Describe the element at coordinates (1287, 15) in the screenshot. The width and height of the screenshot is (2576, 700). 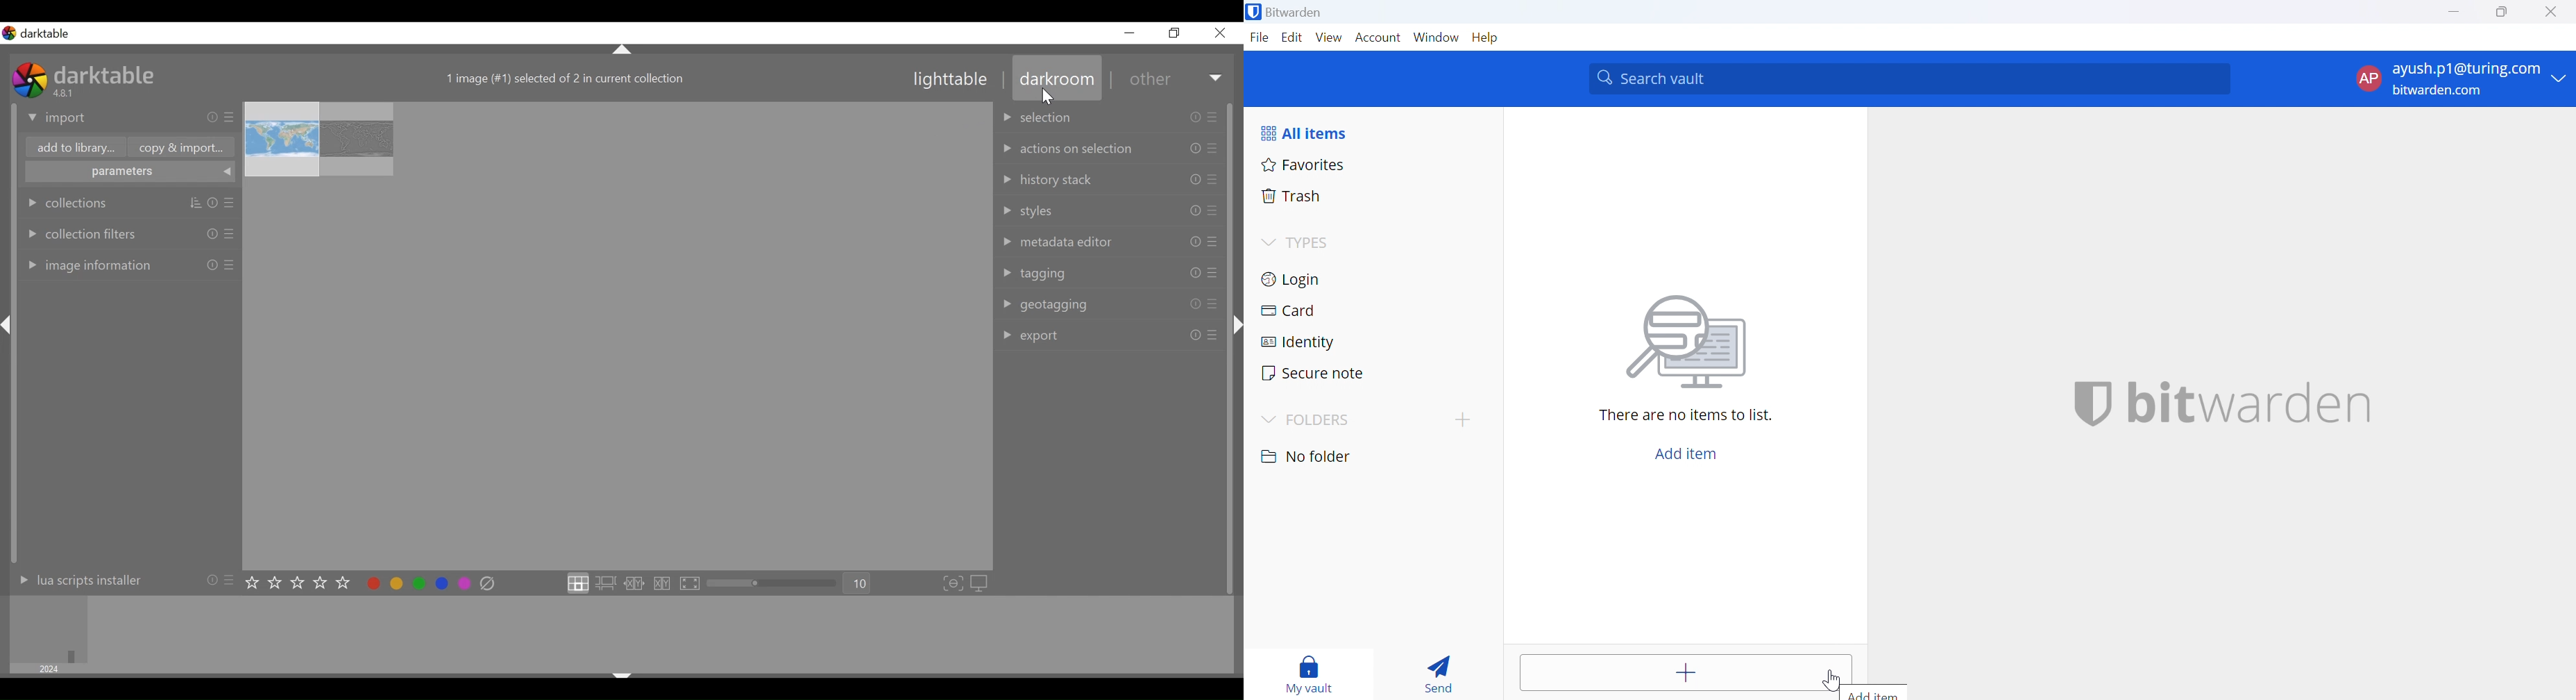
I see `Bitwarden` at that location.